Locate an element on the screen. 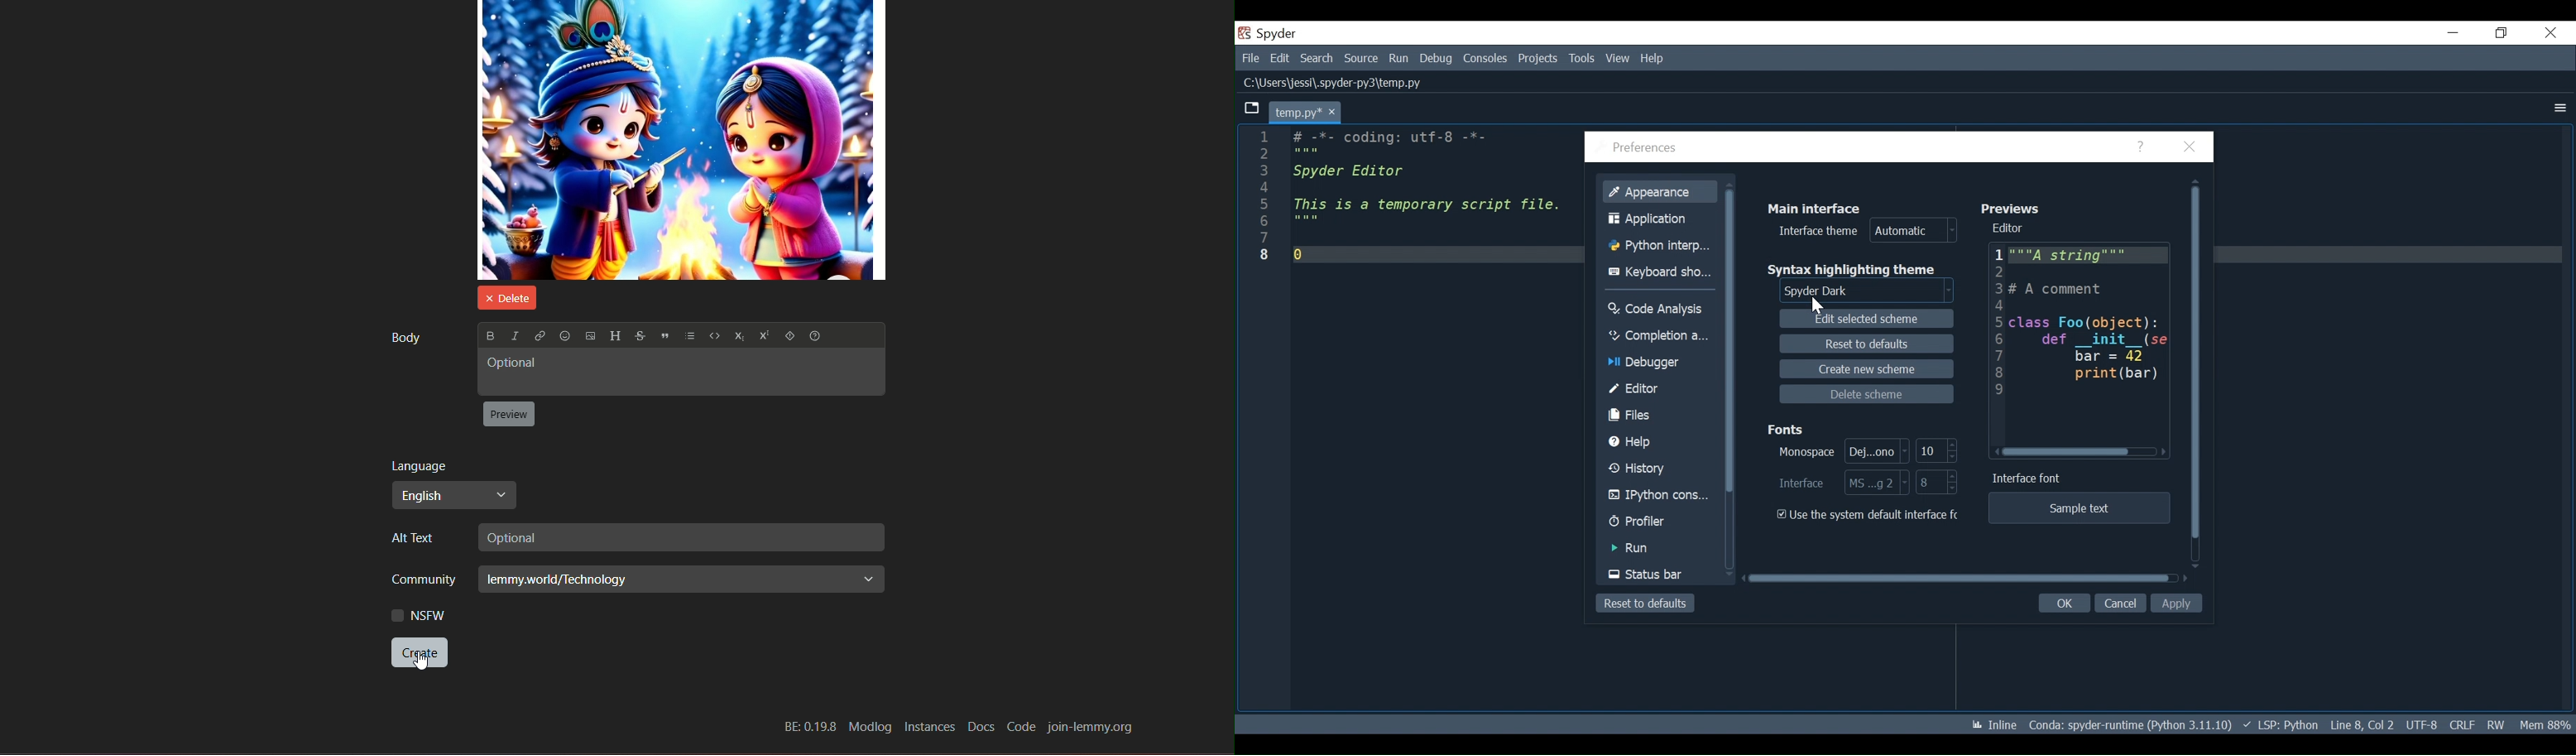 The image size is (2576, 756). Horizontal Scroll bar is located at coordinates (1959, 578).